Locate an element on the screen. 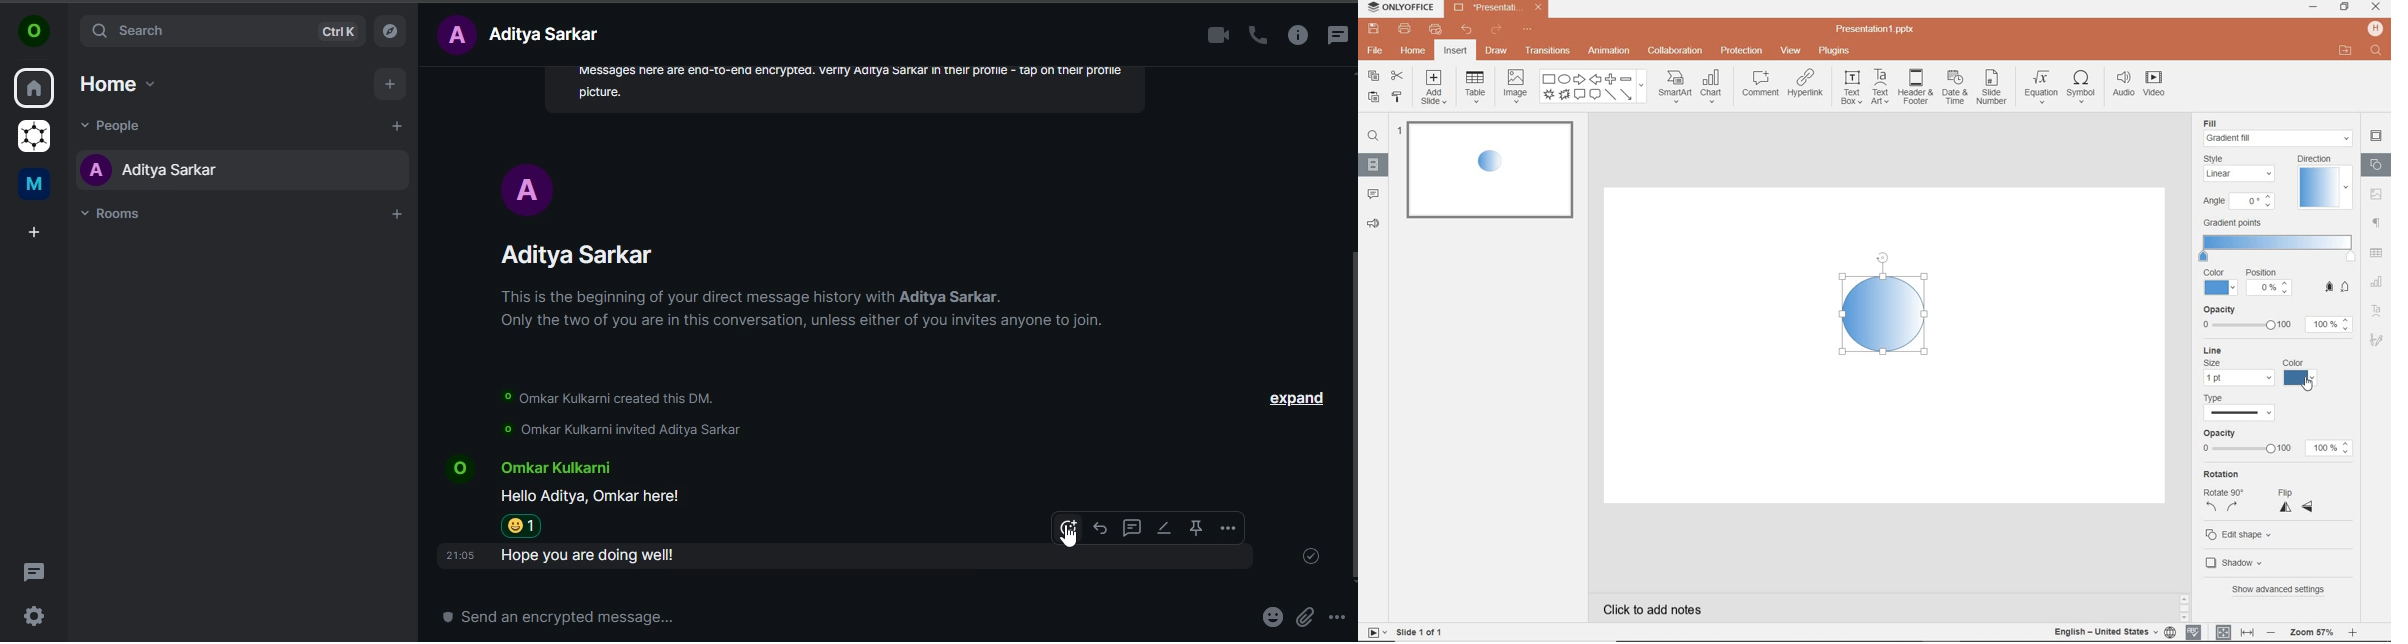 The image size is (2408, 644). click to add notes is located at coordinates (1646, 609).